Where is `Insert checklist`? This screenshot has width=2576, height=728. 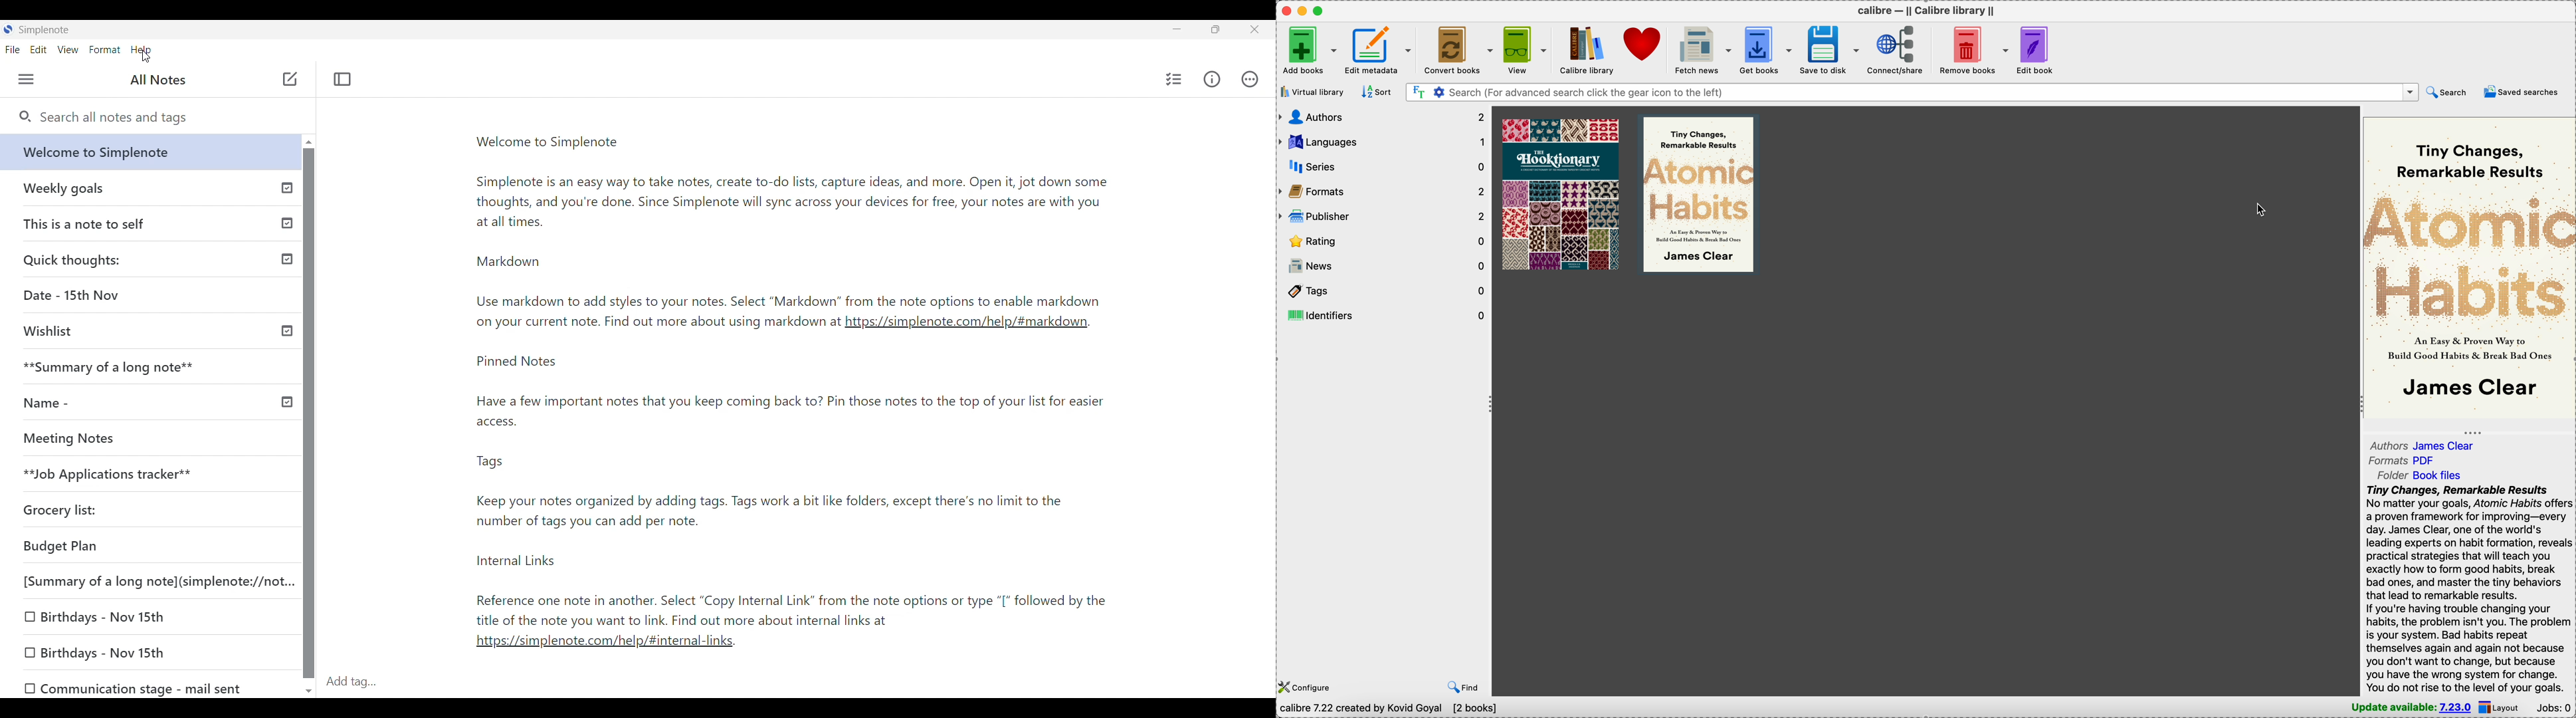
Insert checklist is located at coordinates (1174, 79).